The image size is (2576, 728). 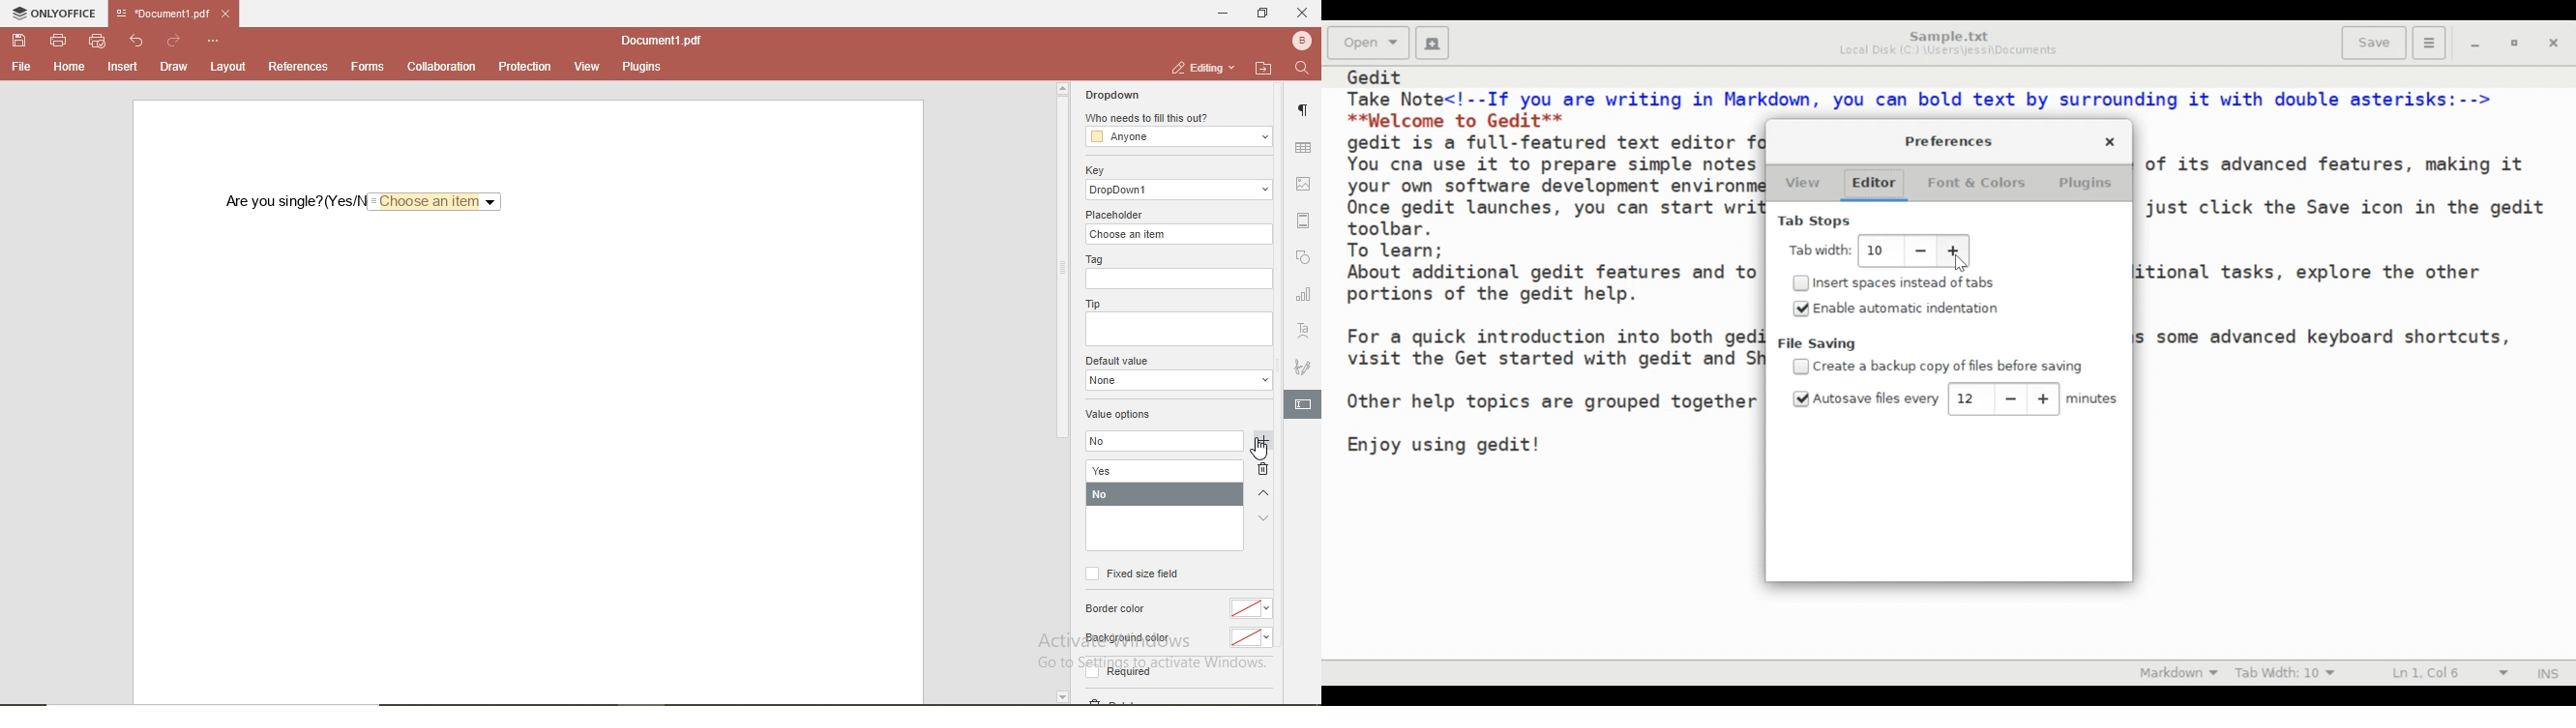 What do you see at coordinates (1979, 184) in the screenshot?
I see `Fonts & Colors` at bounding box center [1979, 184].